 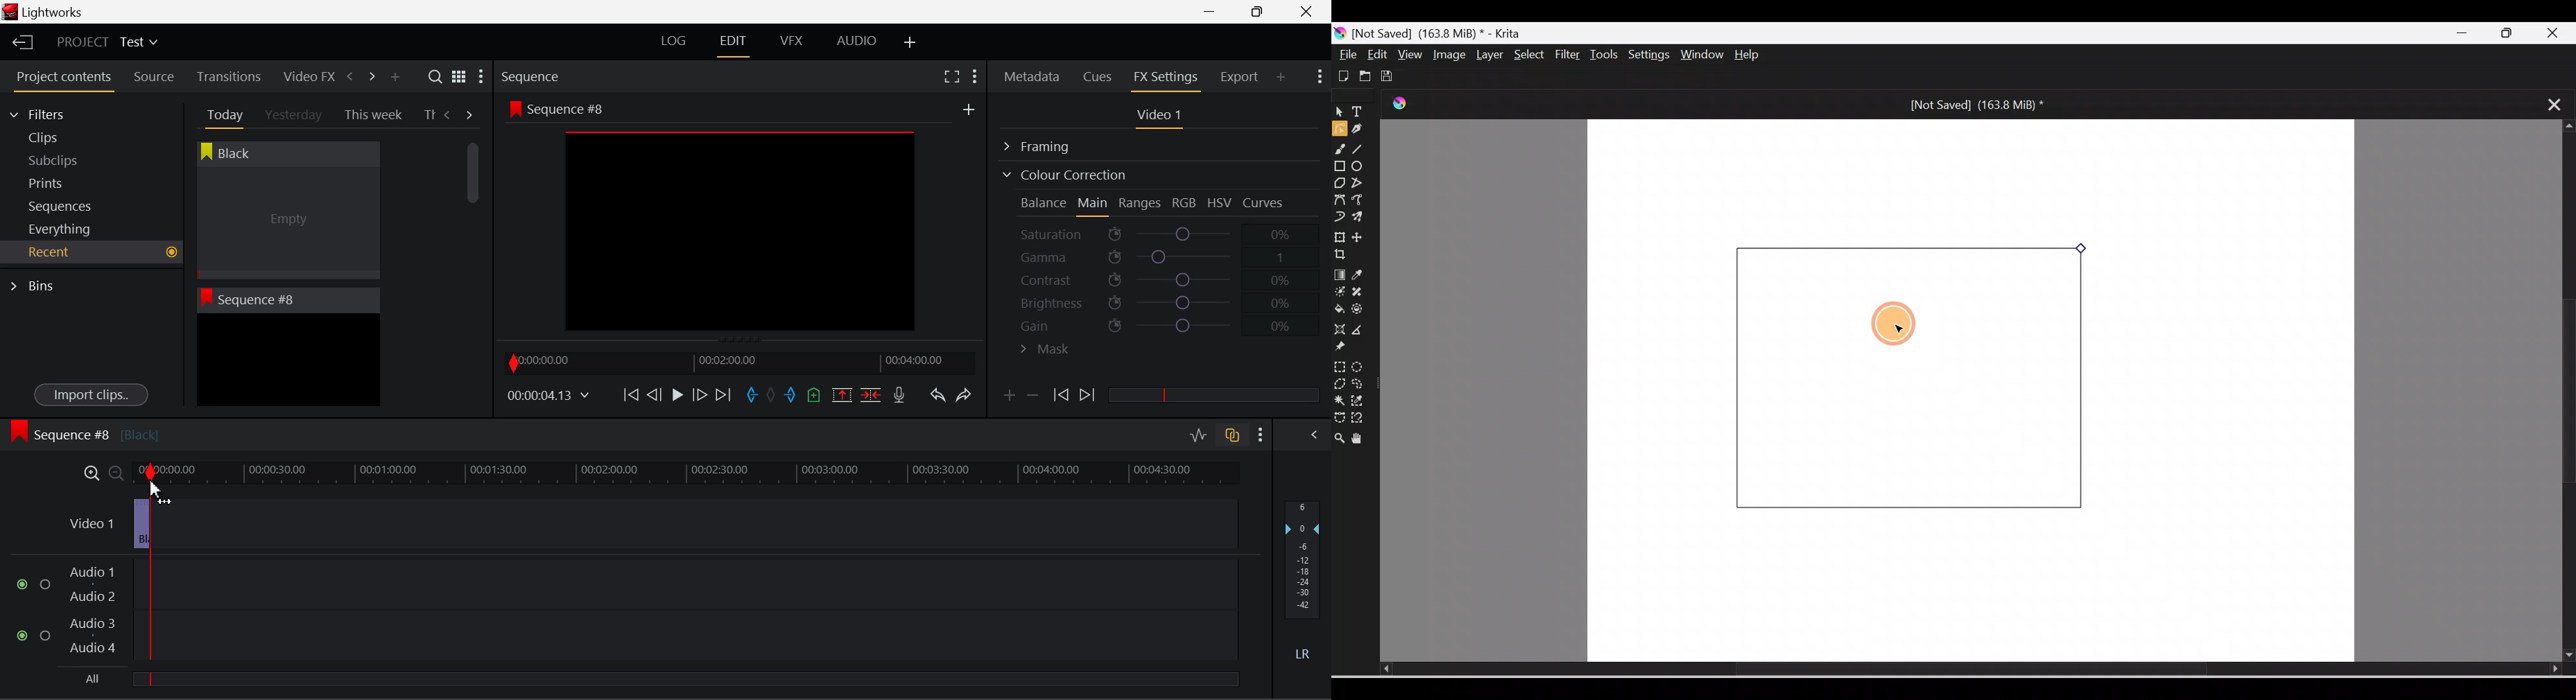 What do you see at coordinates (738, 362) in the screenshot?
I see `Project Timeline Navigator` at bounding box center [738, 362].